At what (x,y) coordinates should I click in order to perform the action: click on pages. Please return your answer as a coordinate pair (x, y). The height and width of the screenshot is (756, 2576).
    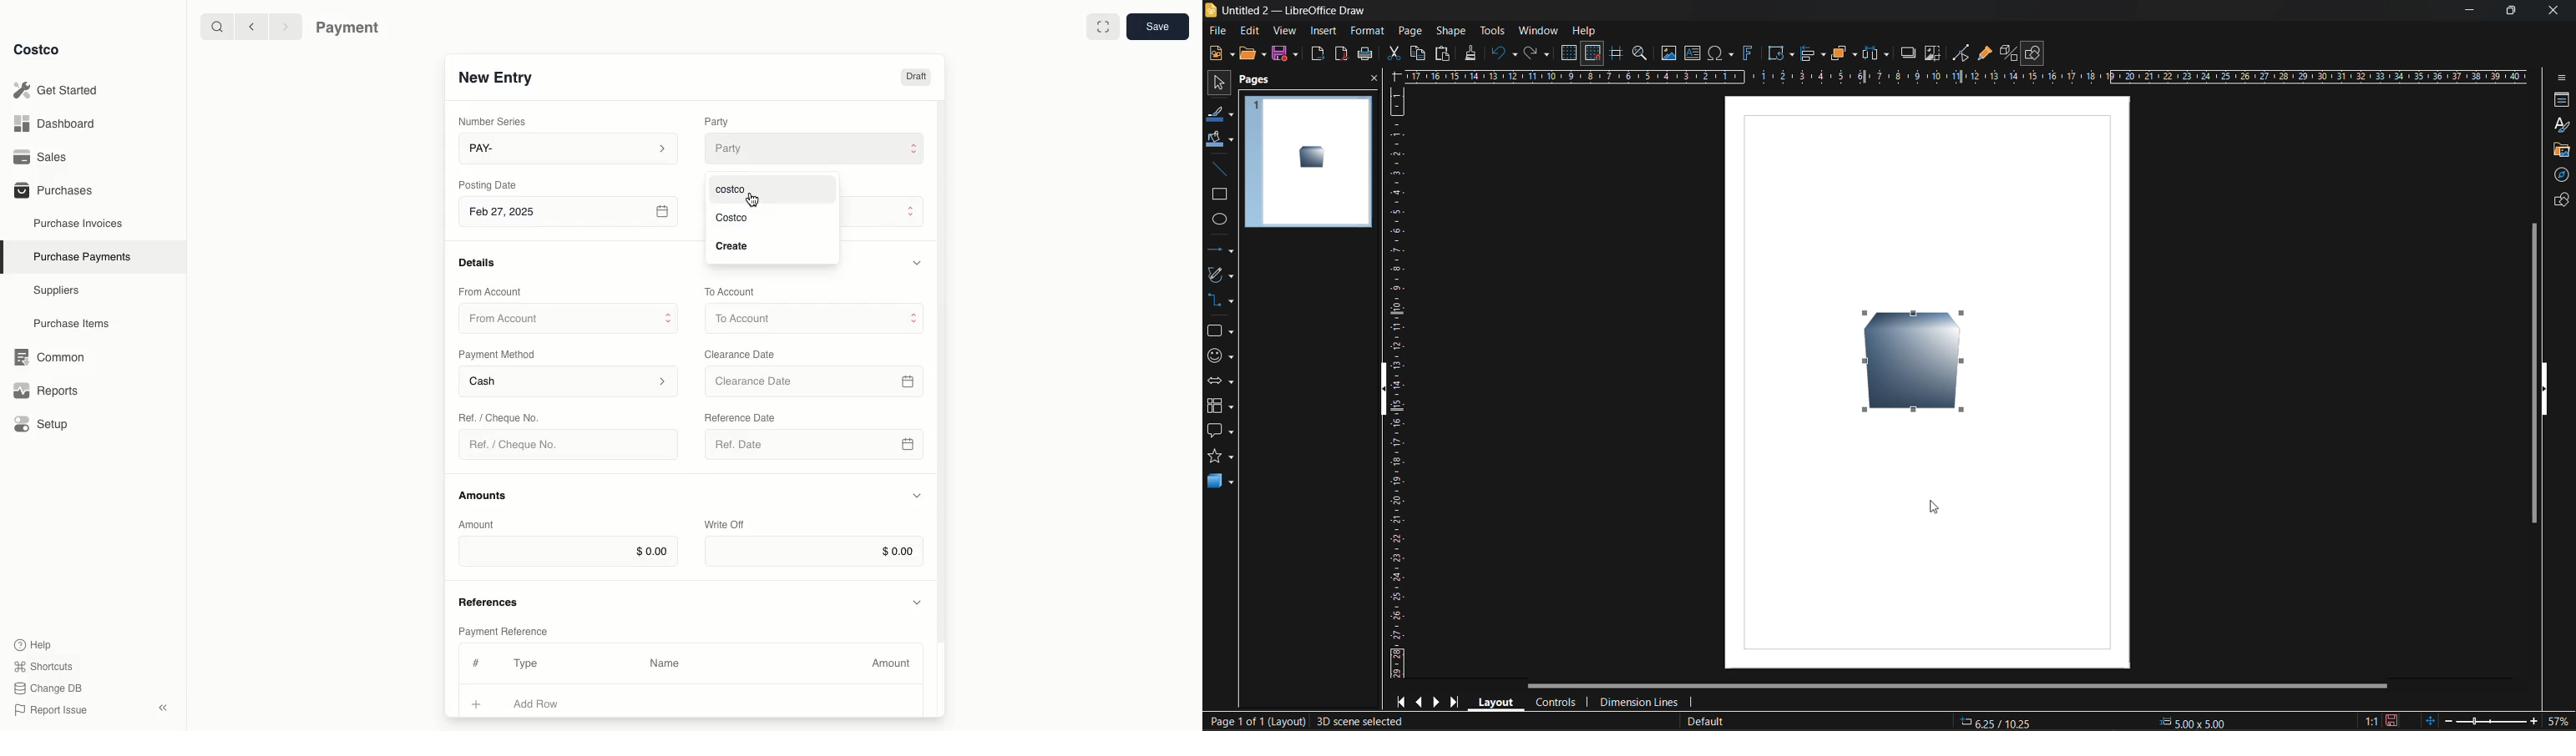
    Looking at the image, I should click on (1259, 80).